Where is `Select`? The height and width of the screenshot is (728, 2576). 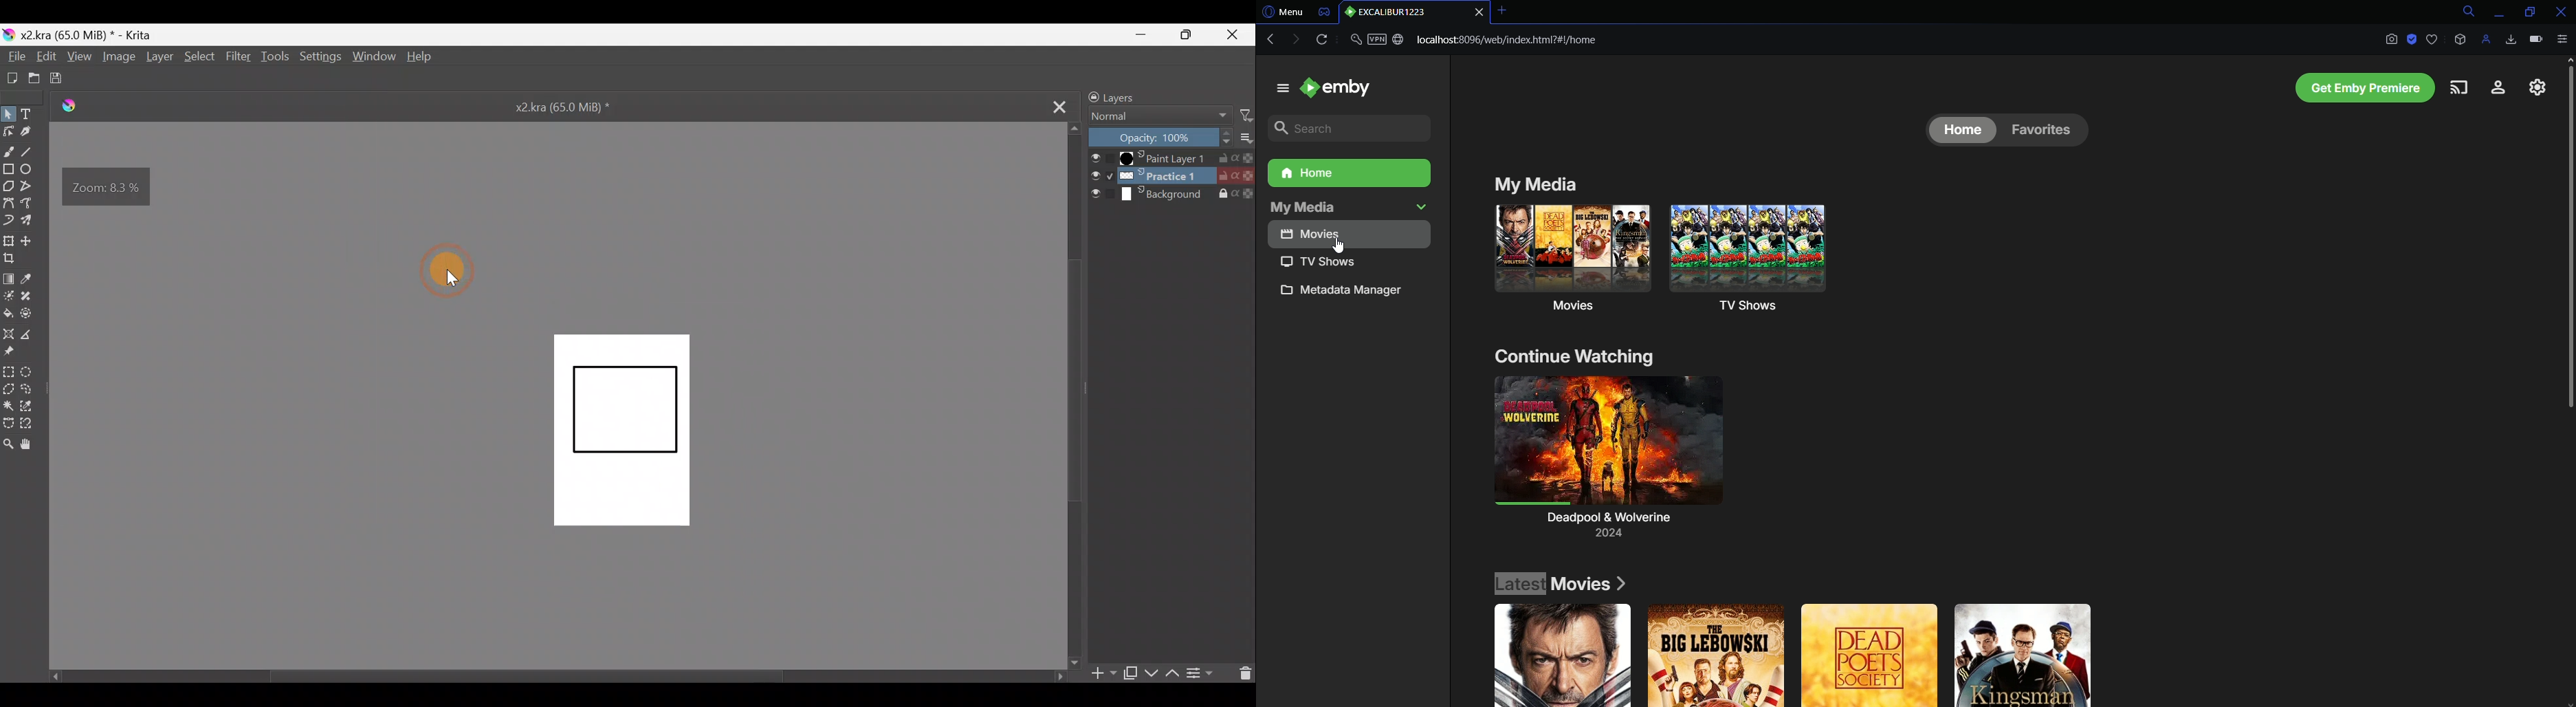
Select is located at coordinates (200, 57).